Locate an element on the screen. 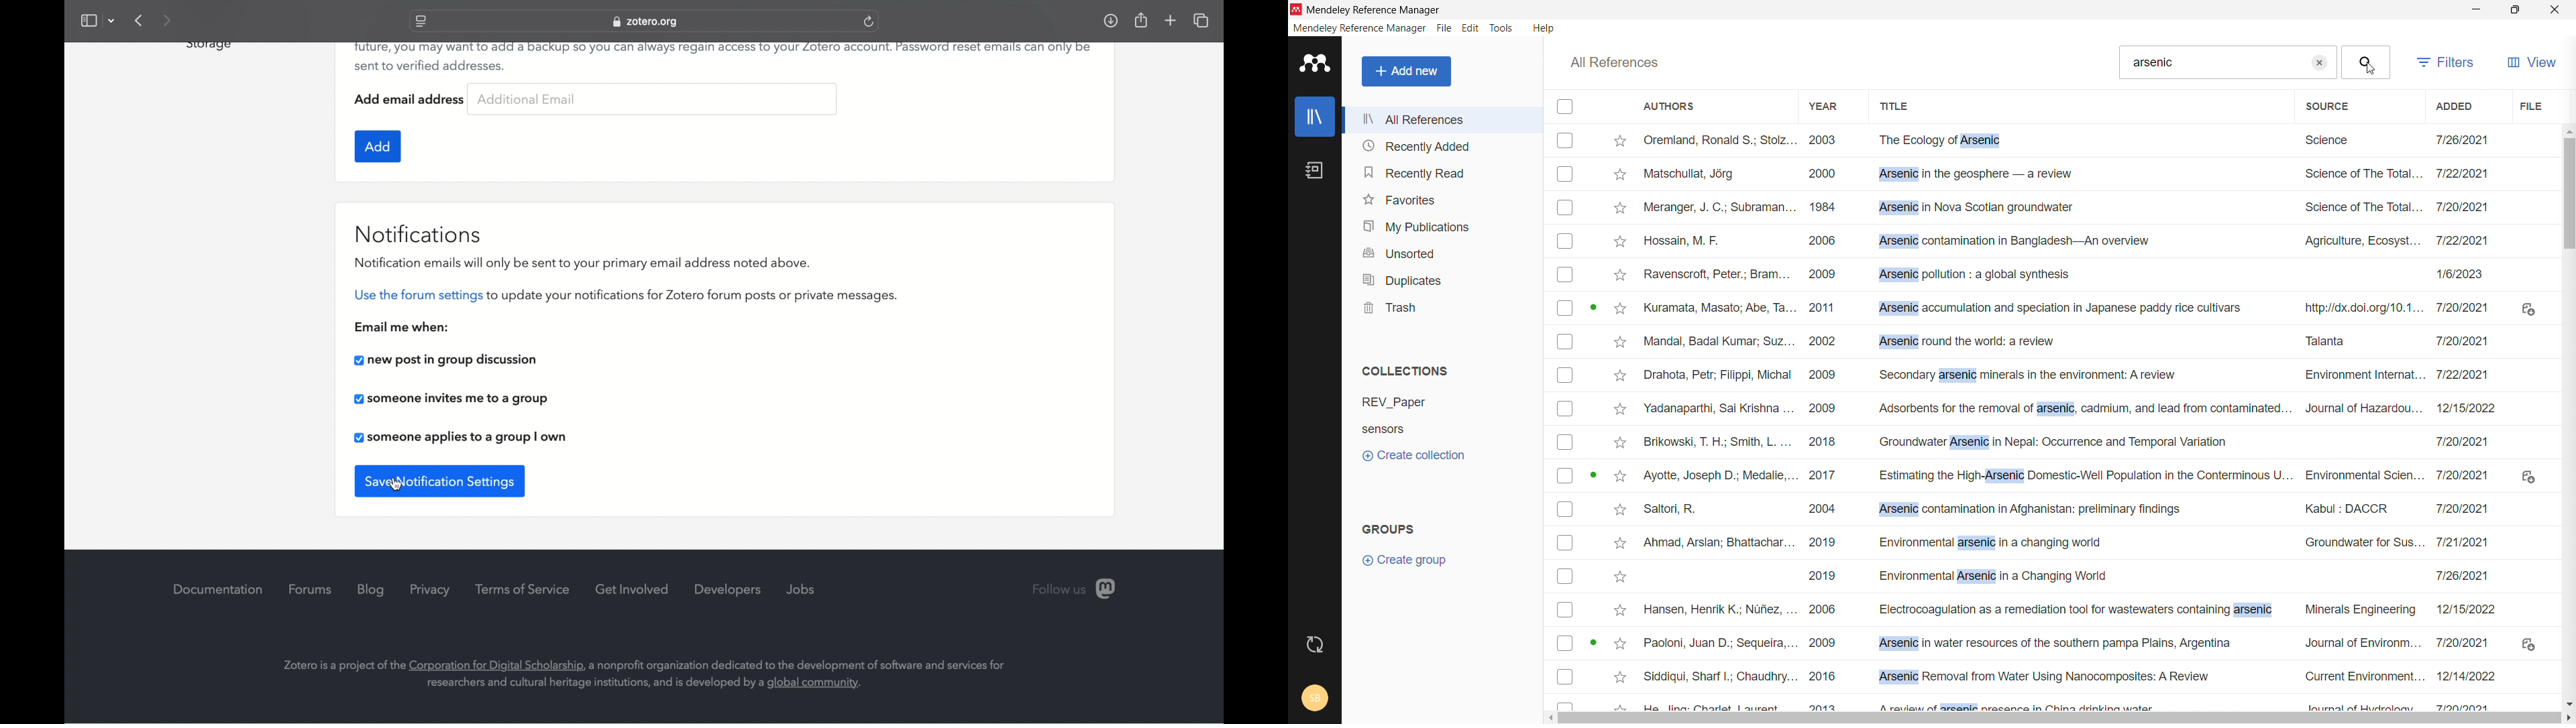  share is located at coordinates (1140, 19).